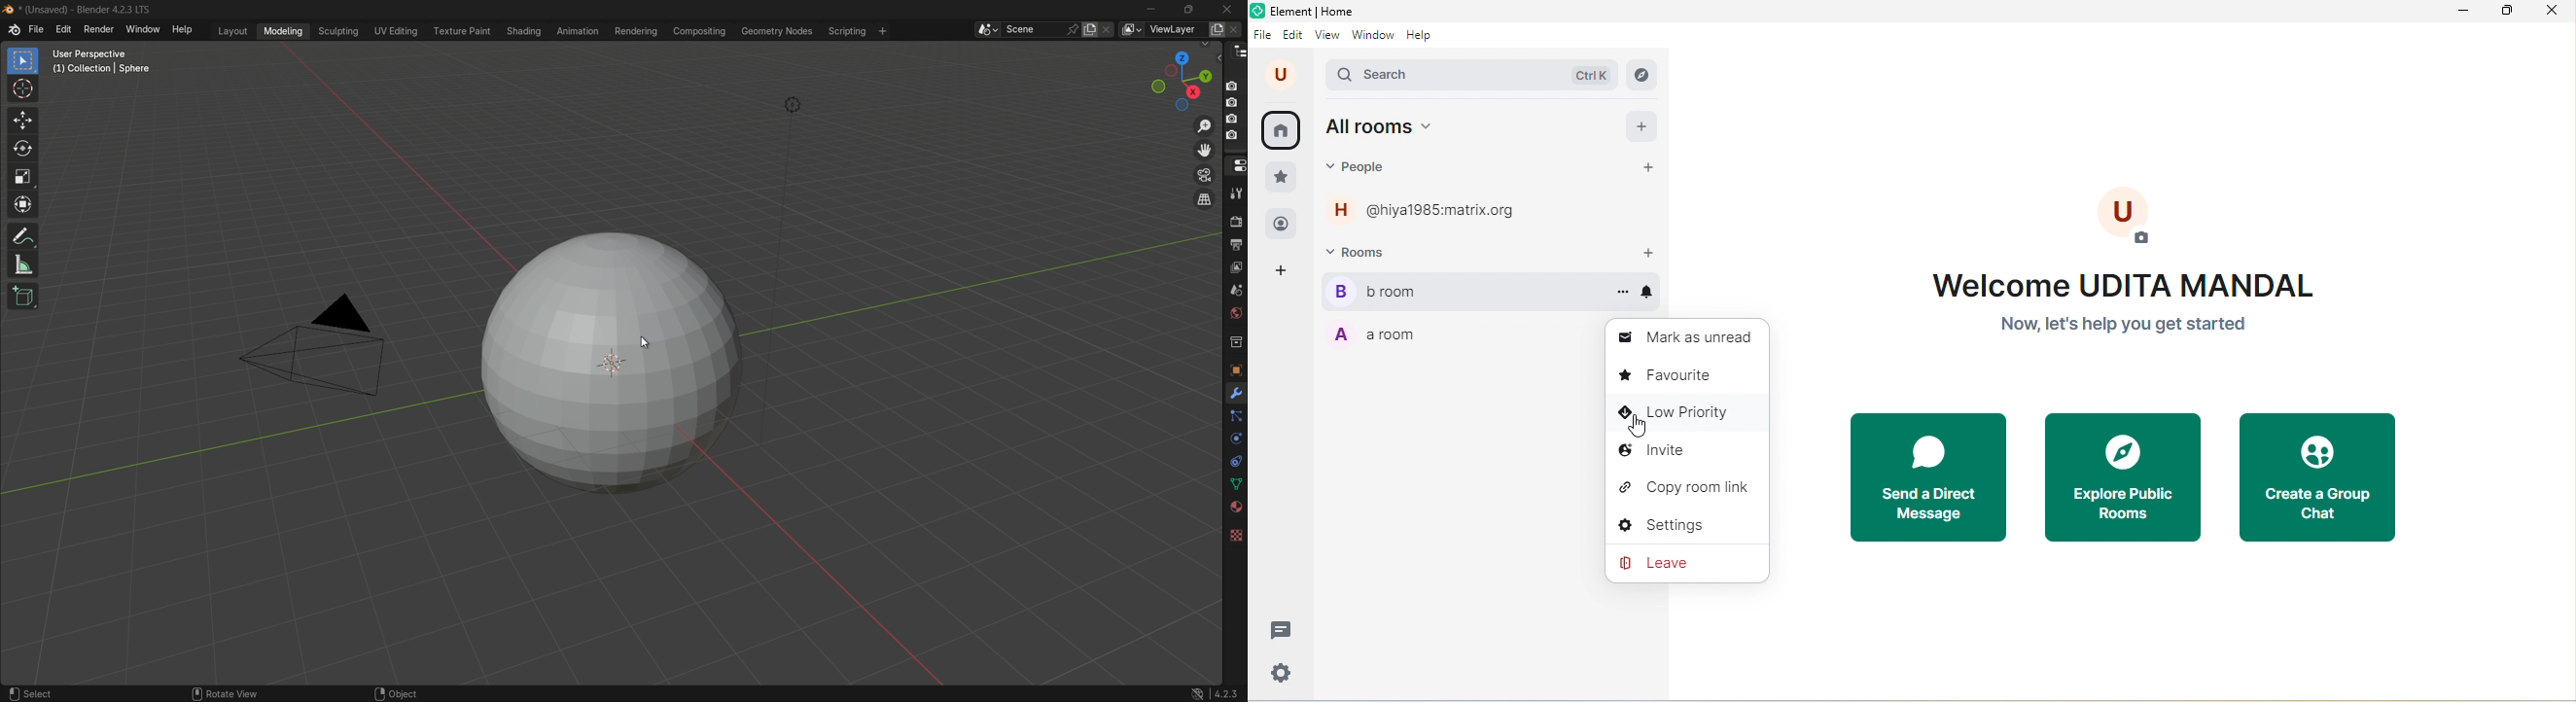 Image resolution: width=2576 pixels, height=728 pixels. Describe the element at coordinates (1663, 450) in the screenshot. I see `invite` at that location.